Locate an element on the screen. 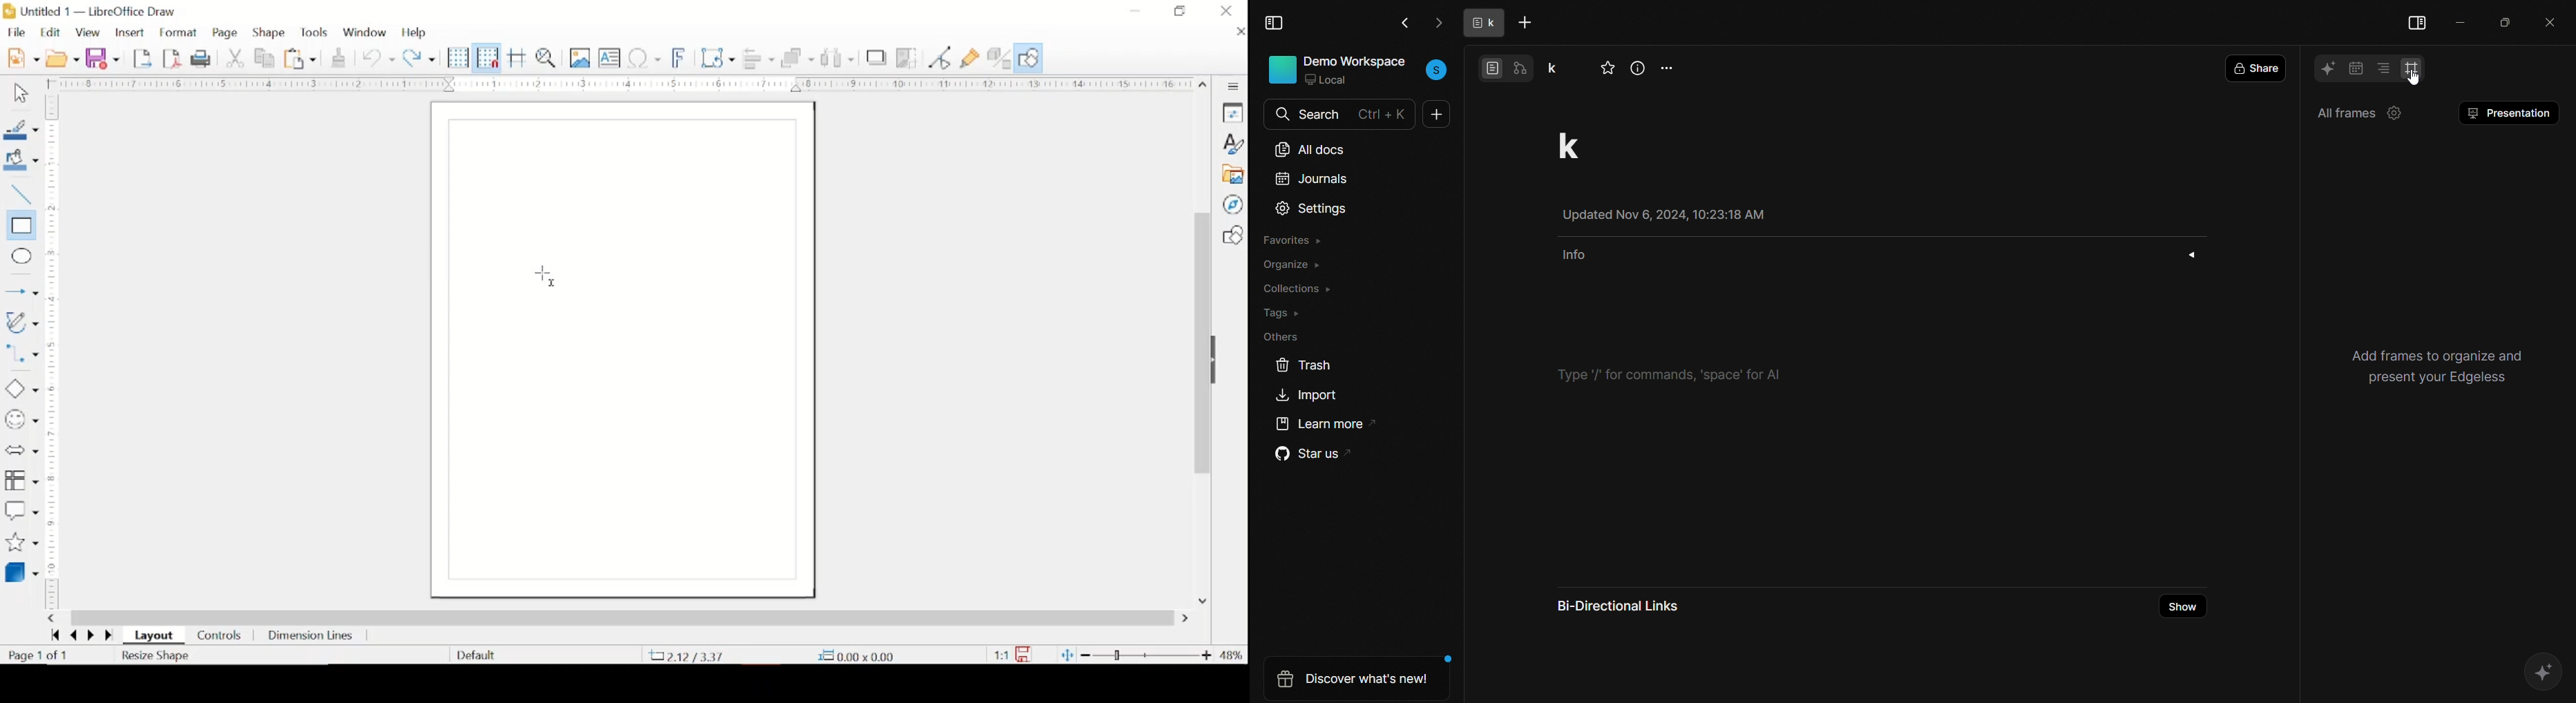  crop image is located at coordinates (908, 59).